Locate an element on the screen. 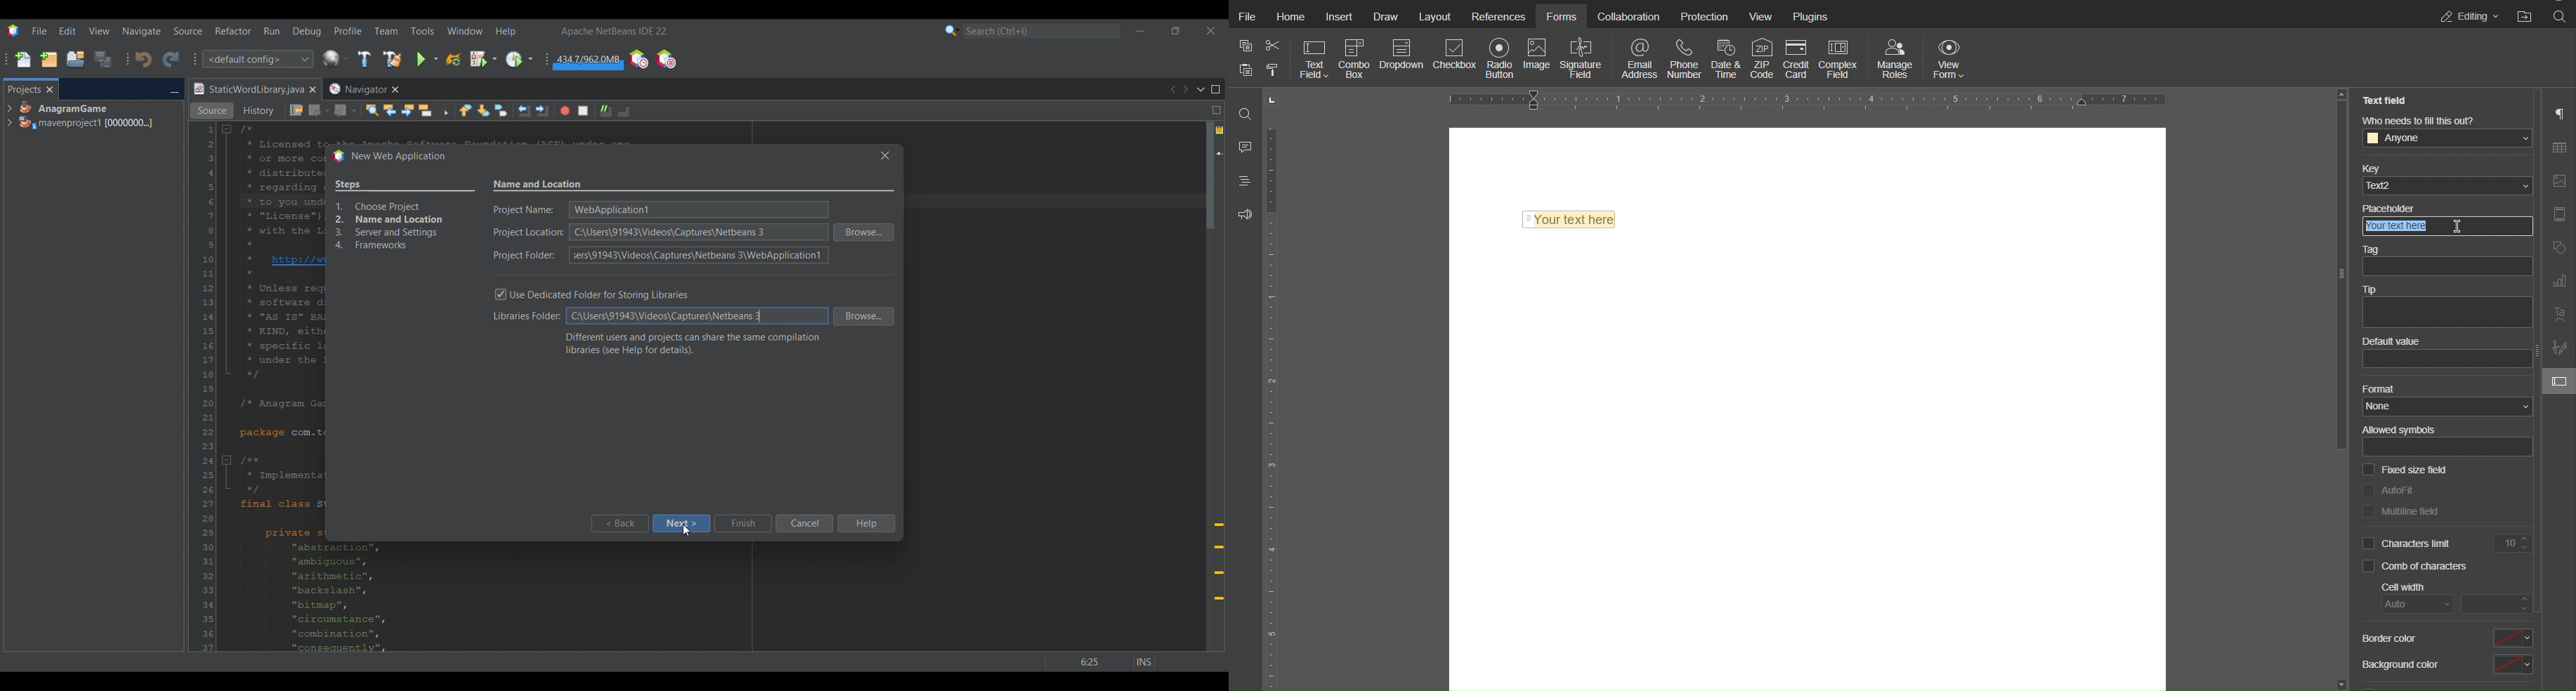 The image size is (2576, 700). Characters limit is located at coordinates (2409, 543).